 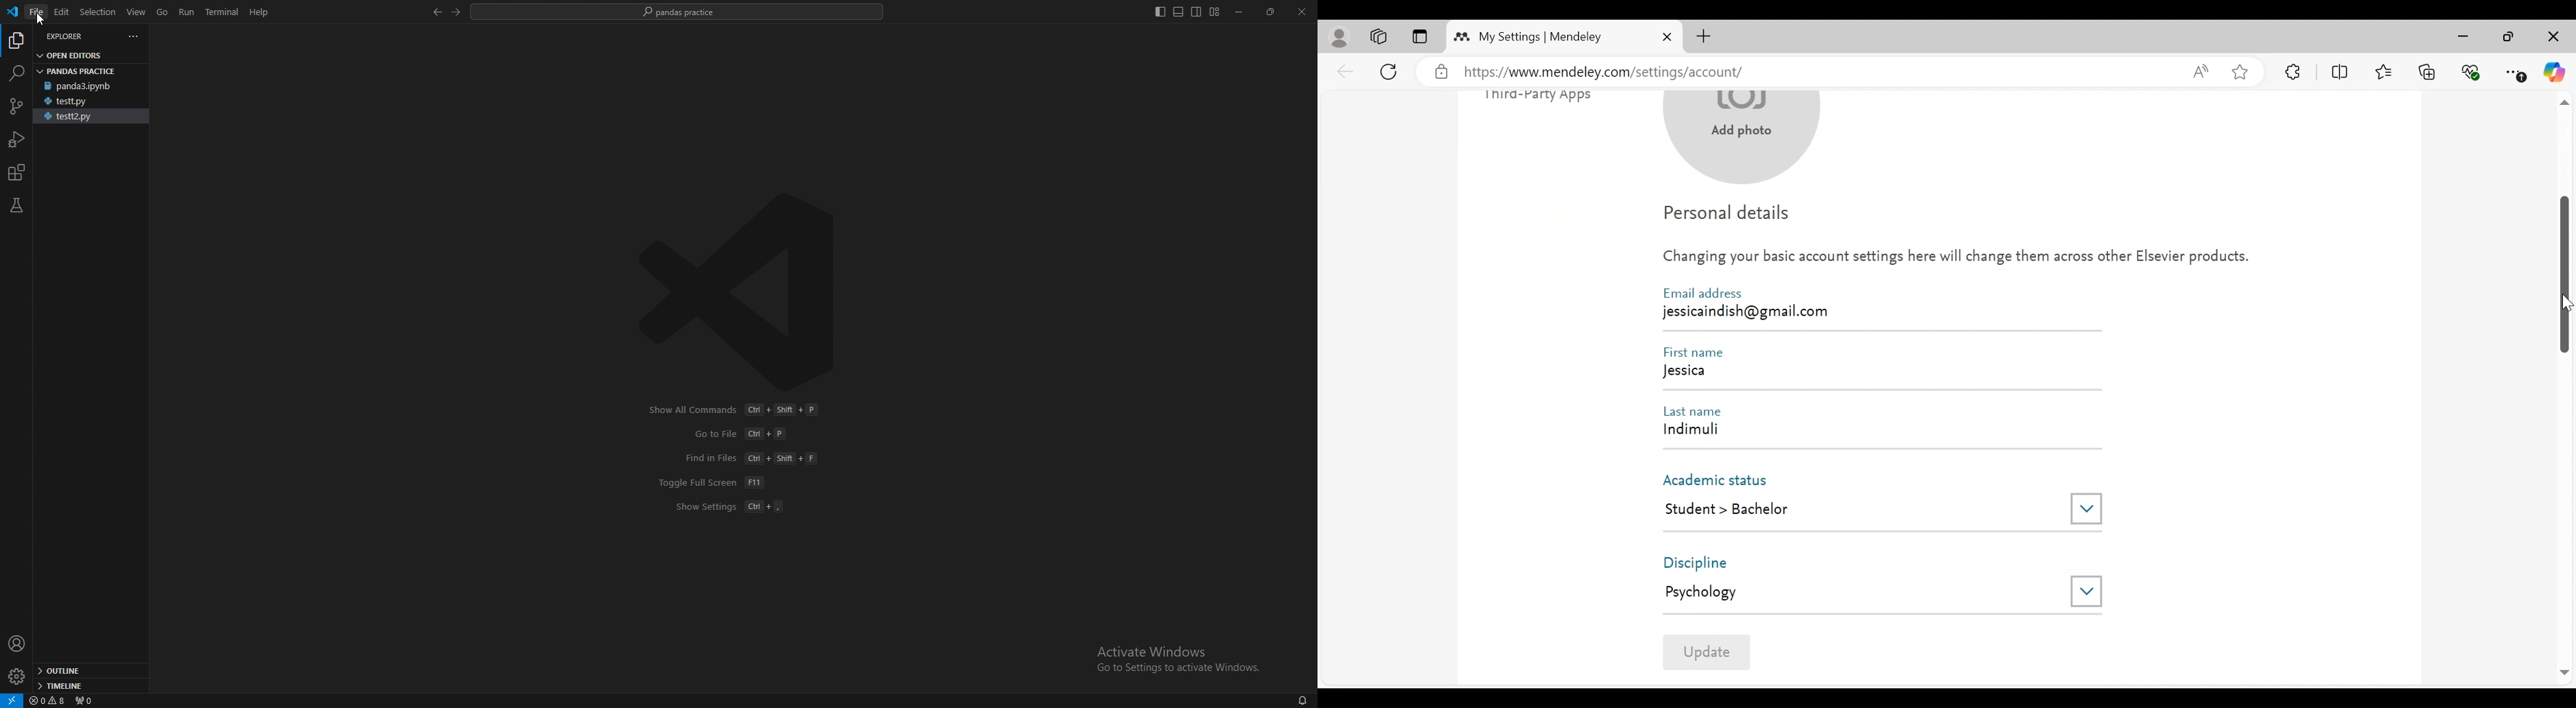 I want to click on Cursor, so click(x=2565, y=304).